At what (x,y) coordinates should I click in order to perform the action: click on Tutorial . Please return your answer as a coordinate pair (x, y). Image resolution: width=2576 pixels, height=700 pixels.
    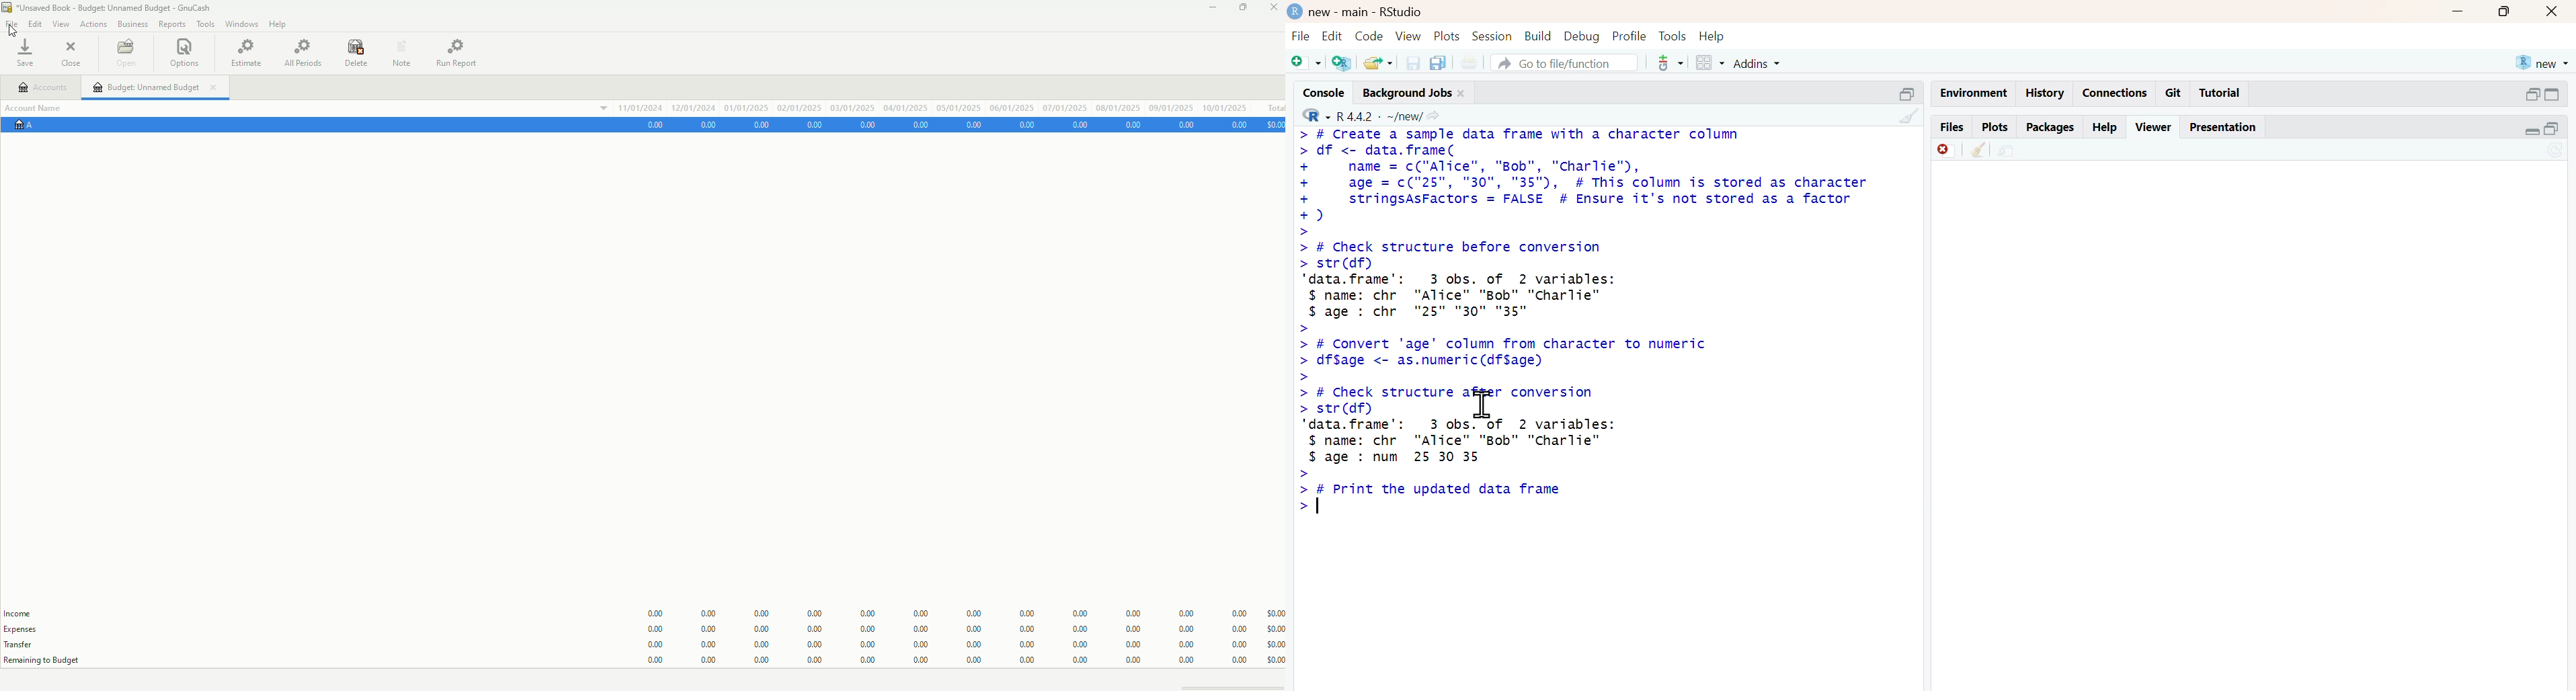
    Looking at the image, I should click on (2220, 92).